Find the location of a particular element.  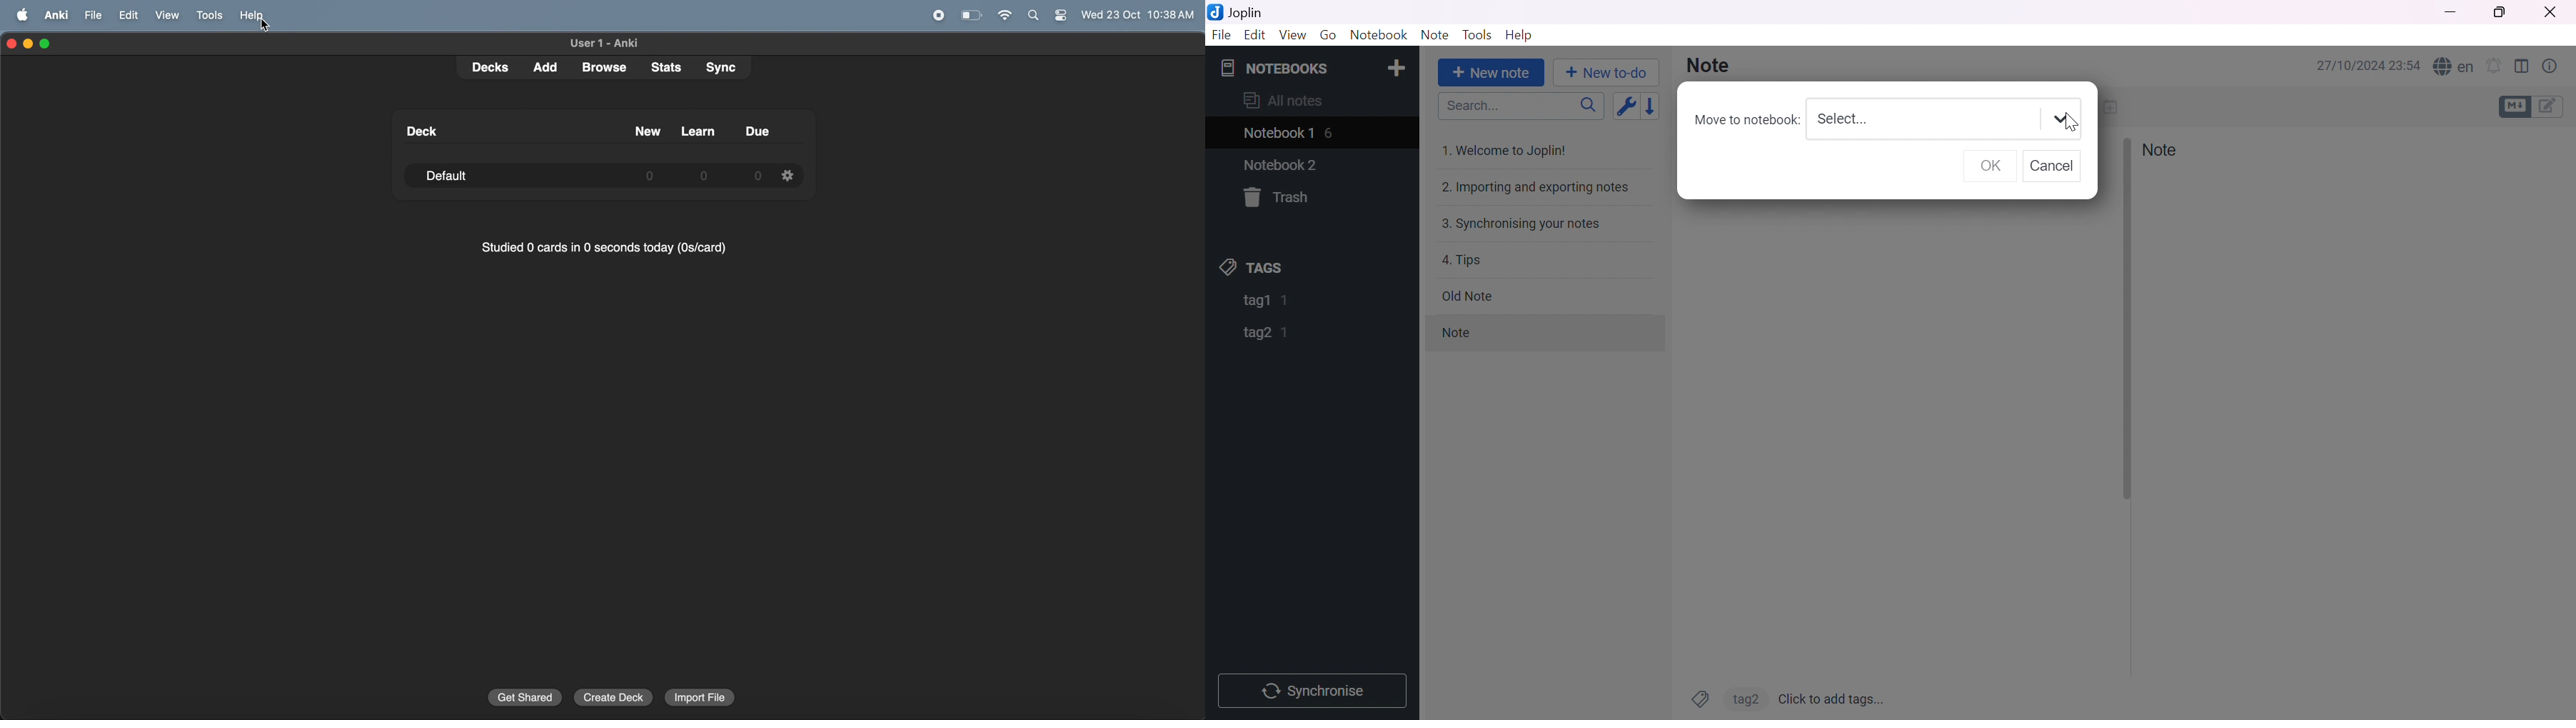

view is located at coordinates (164, 16).